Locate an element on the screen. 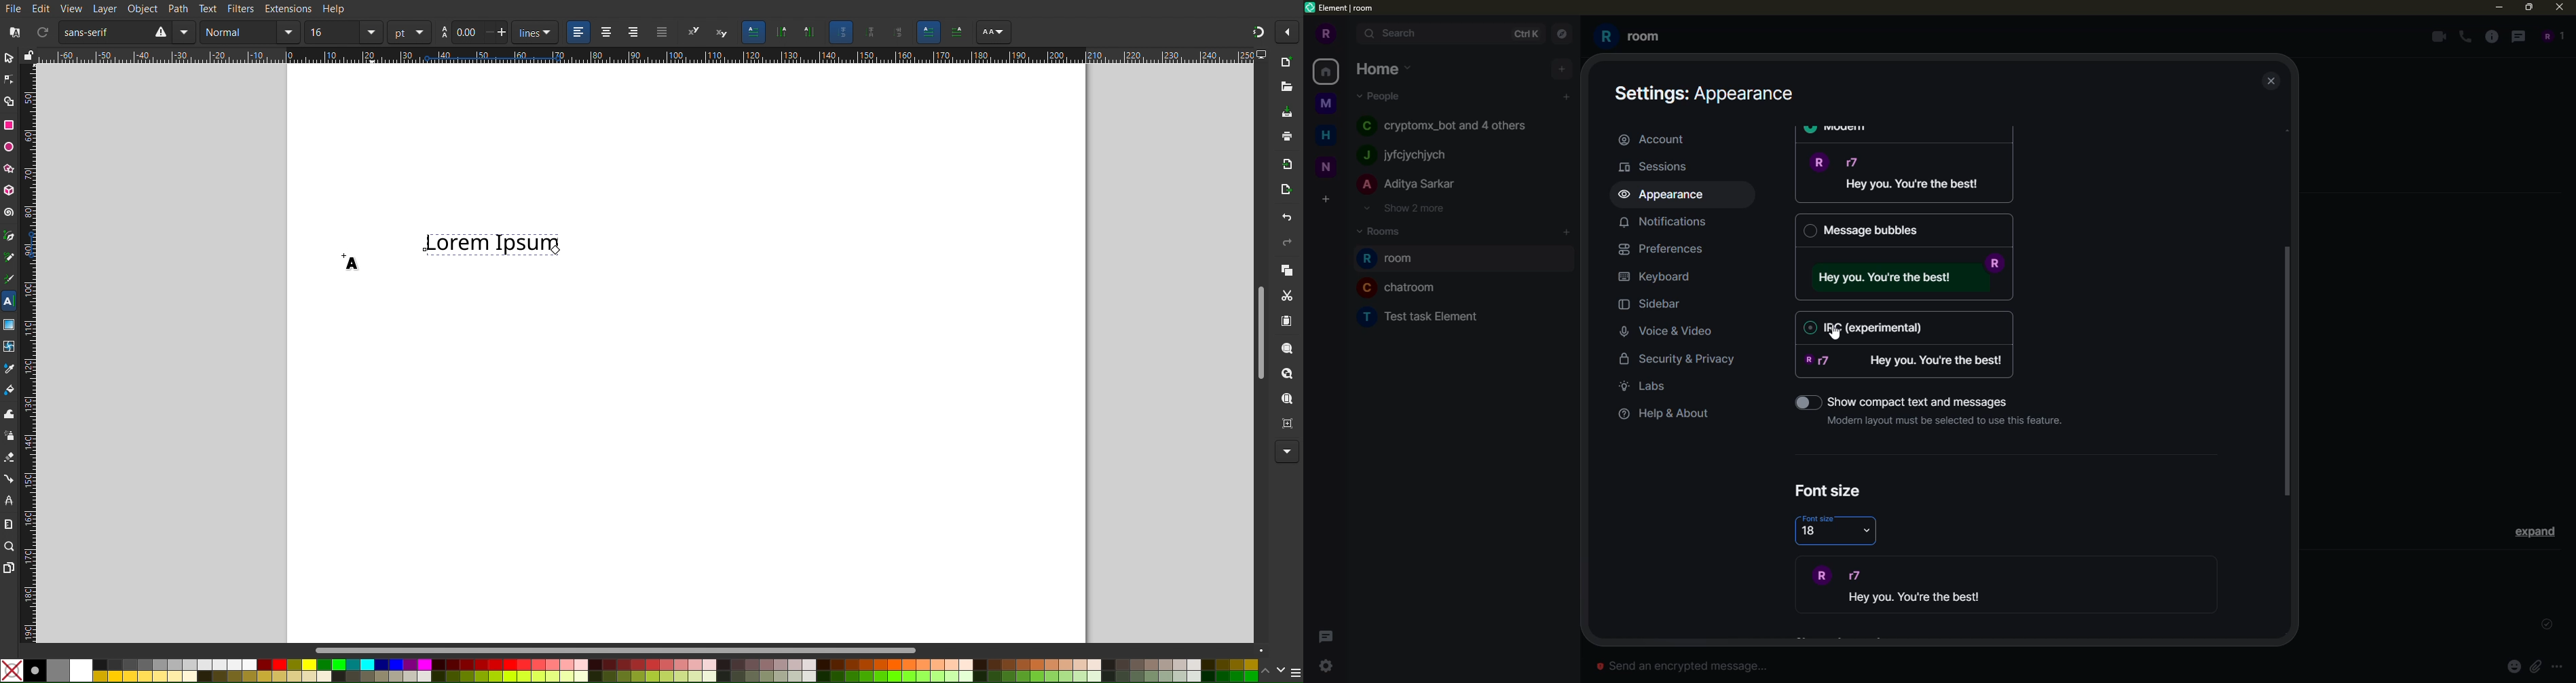 The width and height of the screenshot is (2576, 700). Shape Builder Tool is located at coordinates (10, 101).